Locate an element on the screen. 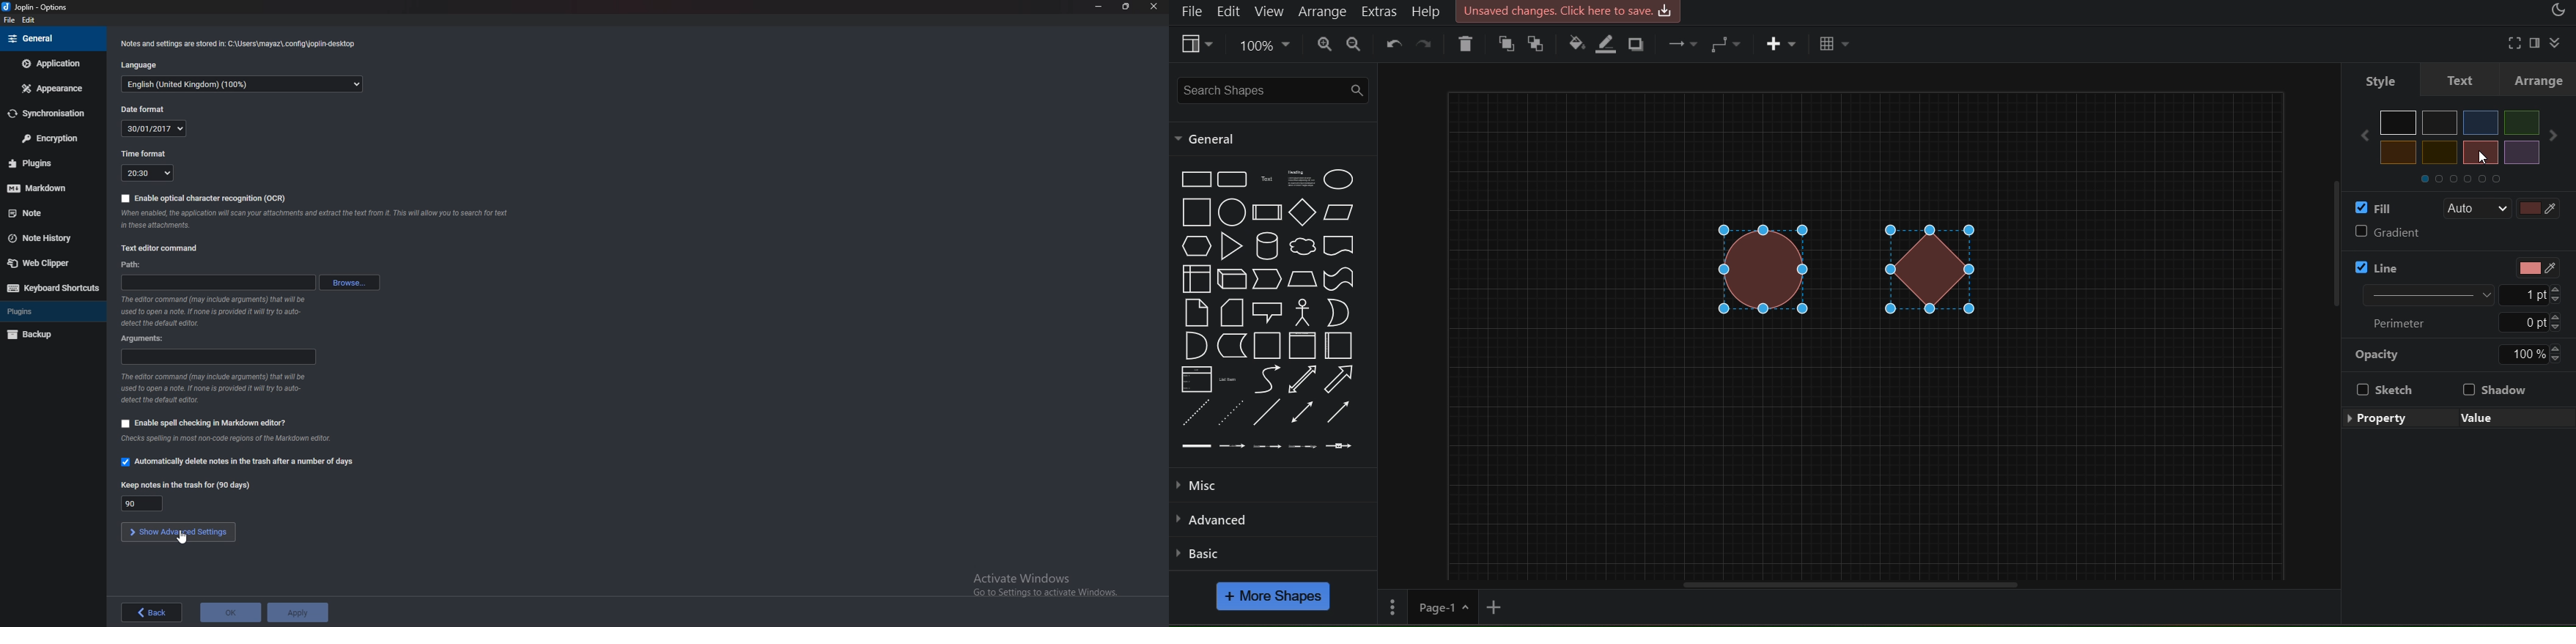 The image size is (2576, 644). Plugins is located at coordinates (49, 163).